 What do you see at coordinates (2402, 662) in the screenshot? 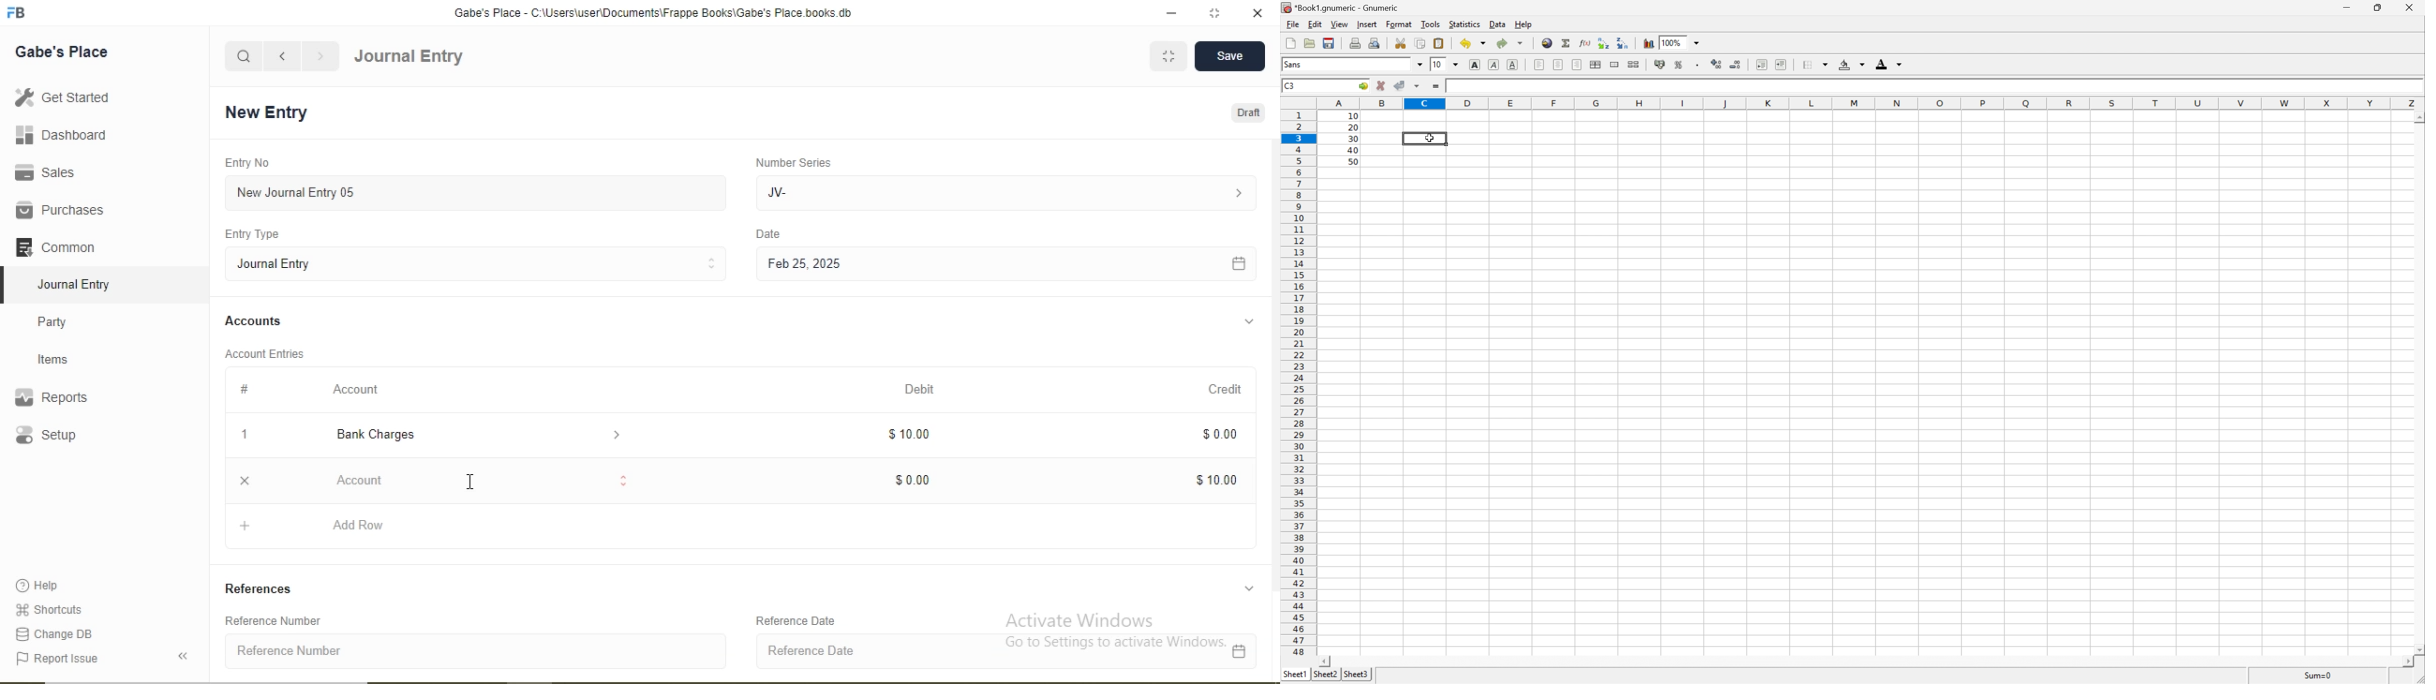
I see `Scroll right` at bounding box center [2402, 662].